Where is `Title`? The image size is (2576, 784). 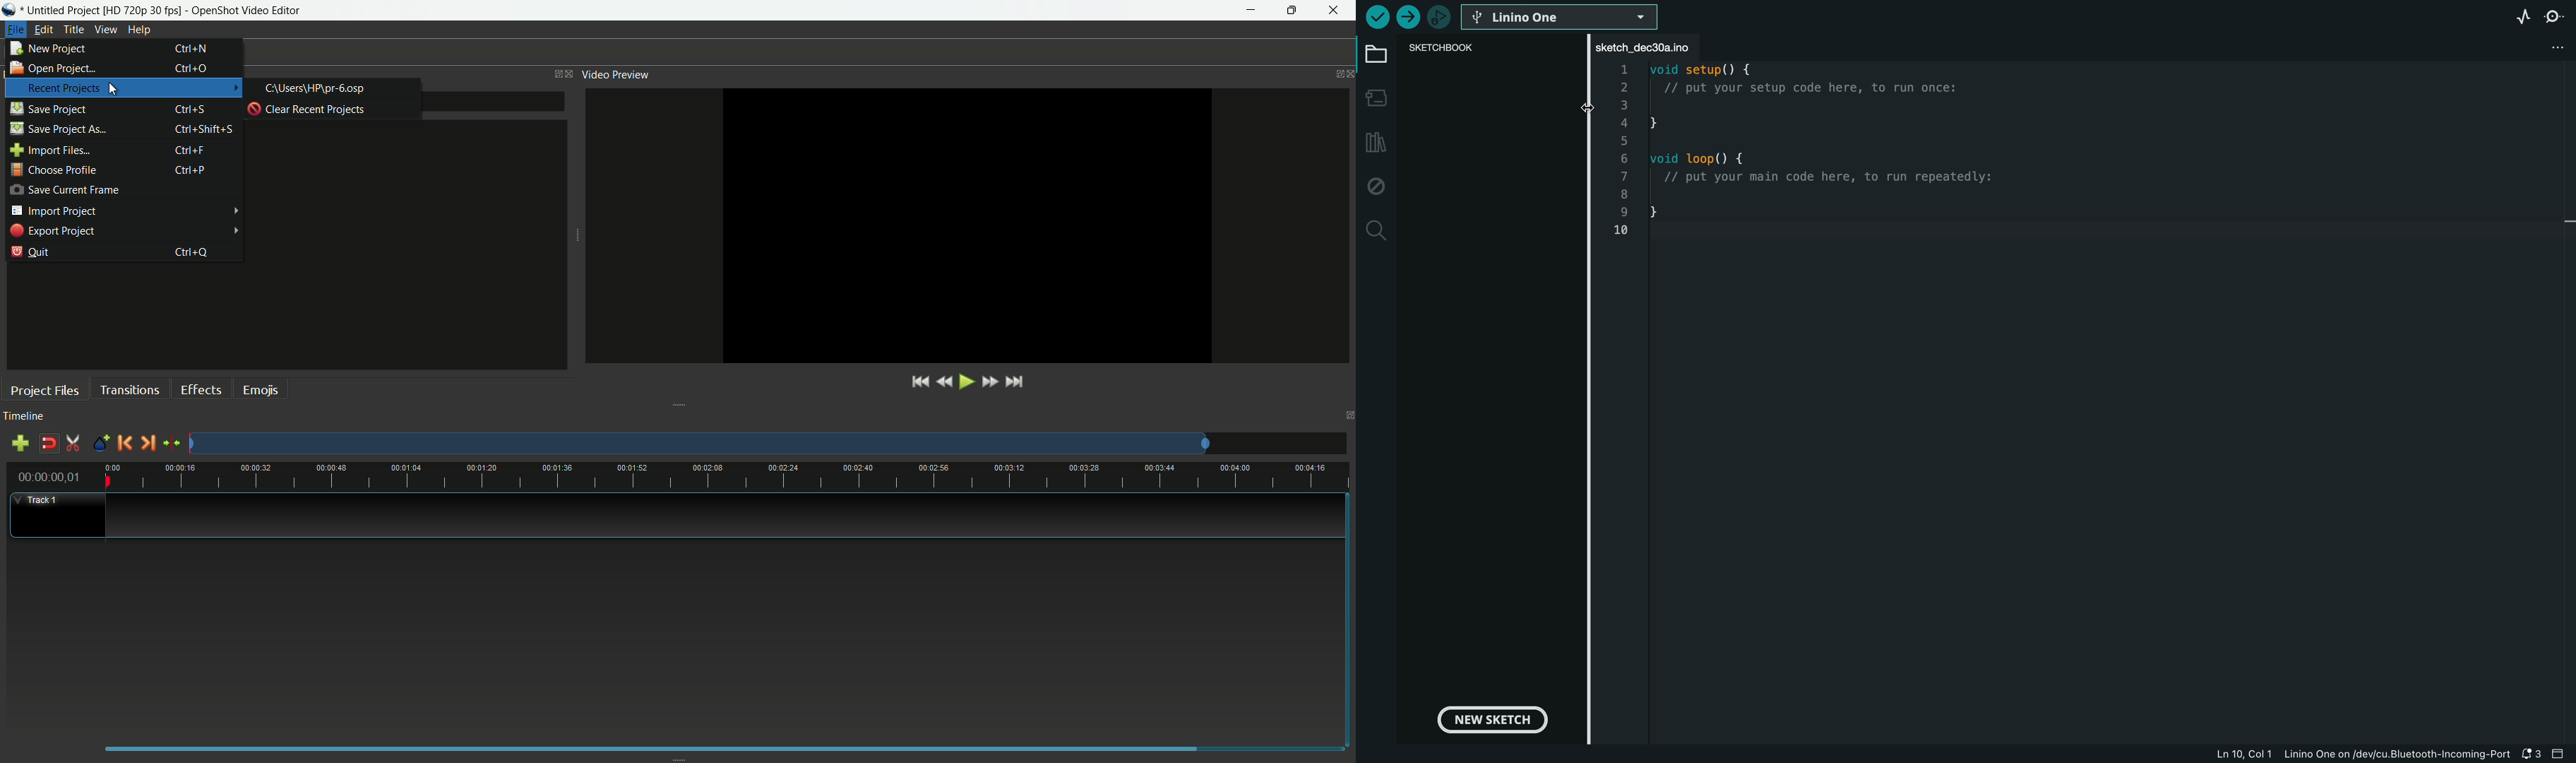
Title is located at coordinates (74, 31).